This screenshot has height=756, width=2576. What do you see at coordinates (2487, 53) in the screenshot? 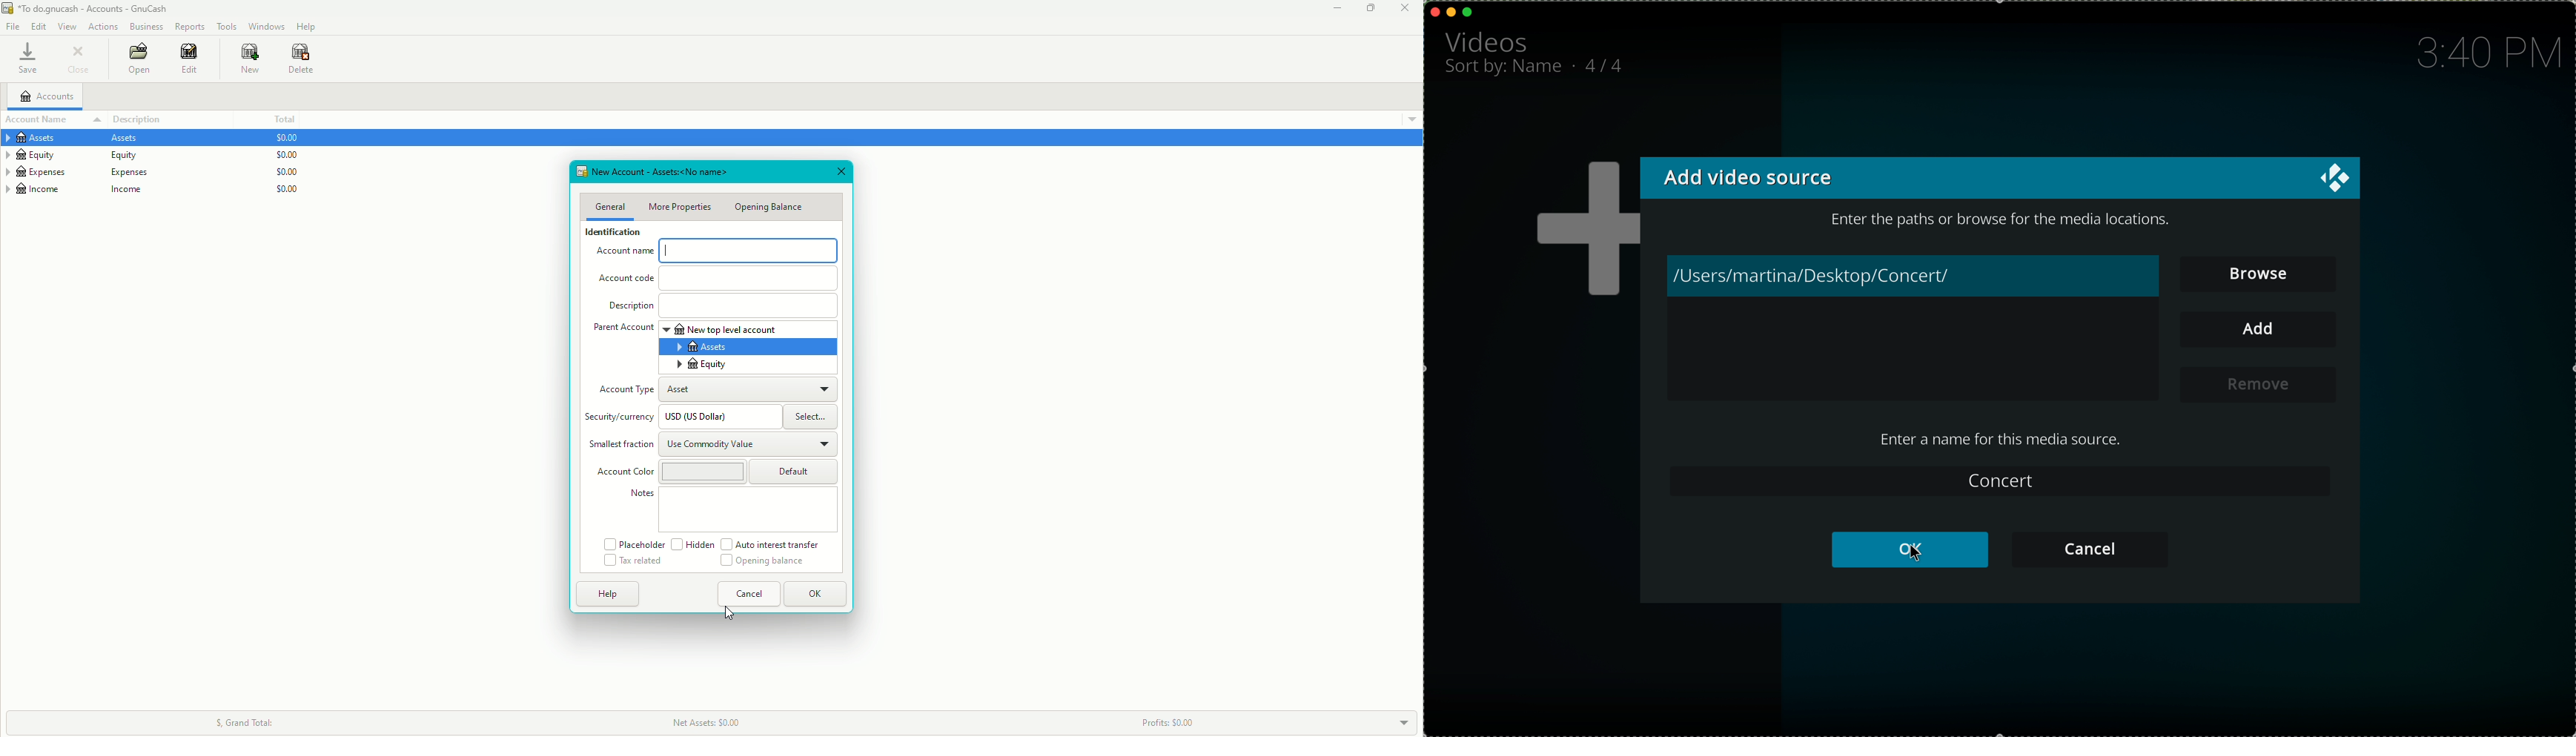
I see `time` at bounding box center [2487, 53].